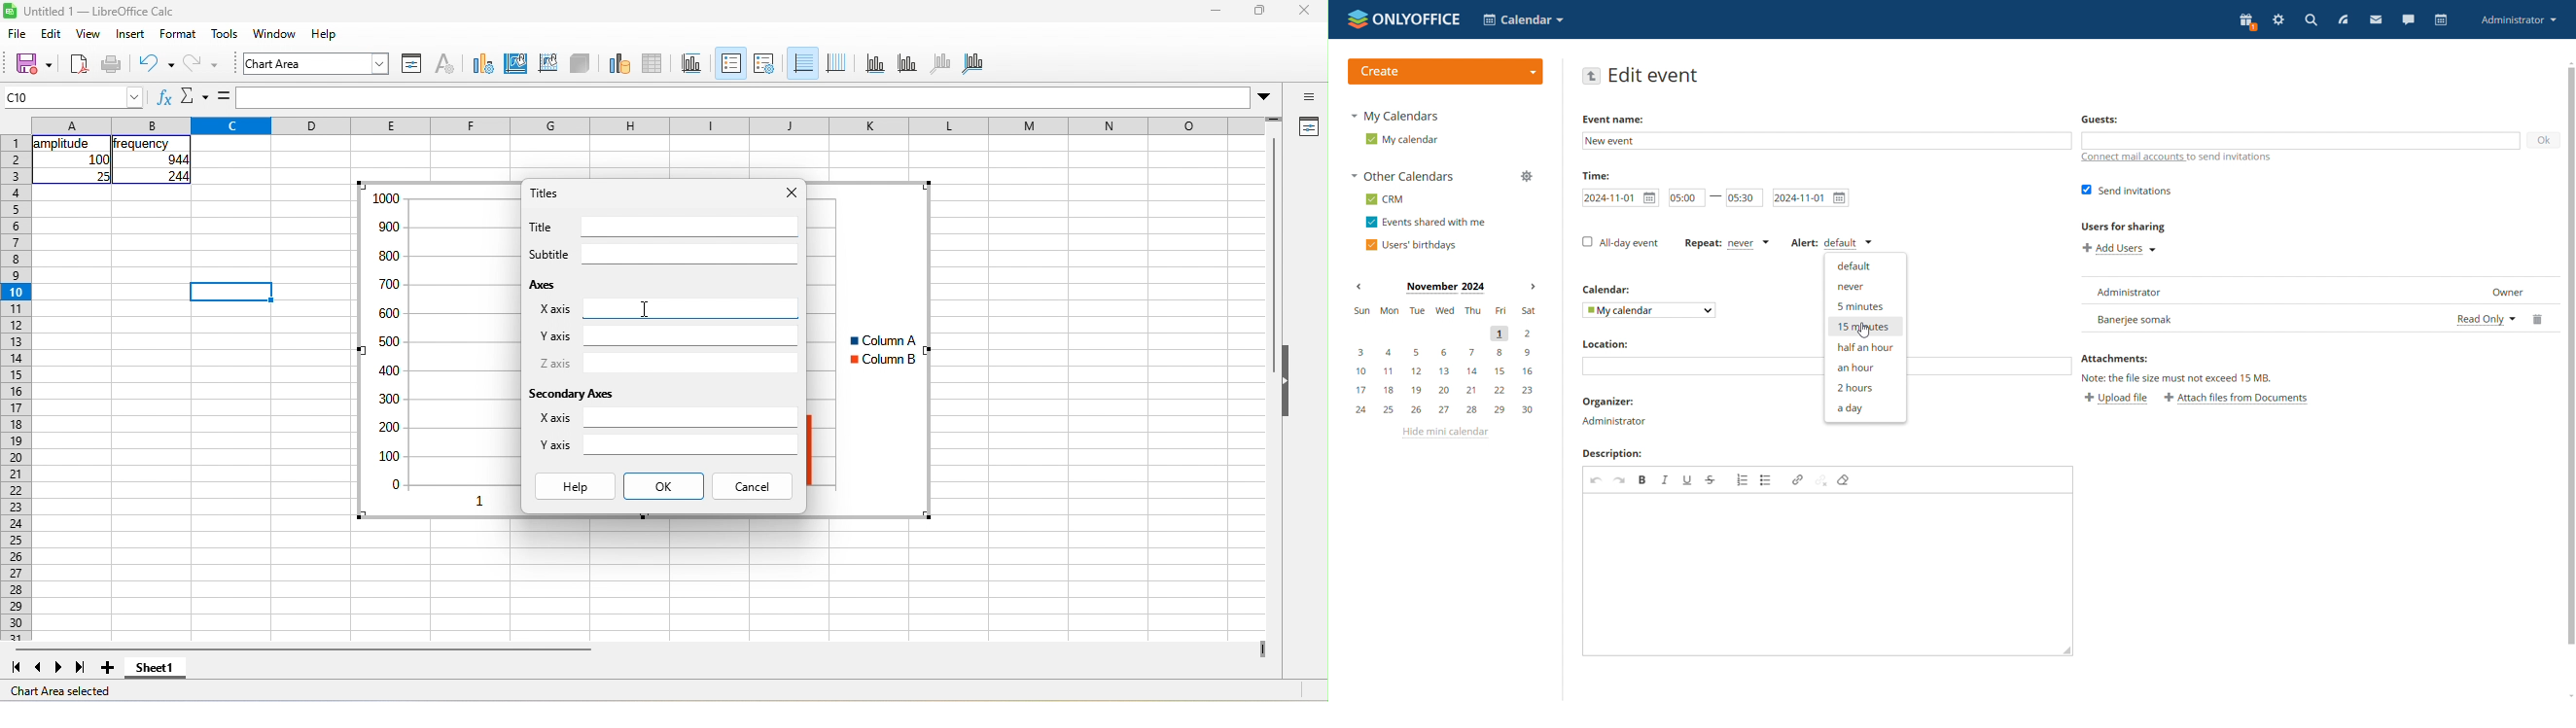  What do you see at coordinates (619, 64) in the screenshot?
I see `data range` at bounding box center [619, 64].